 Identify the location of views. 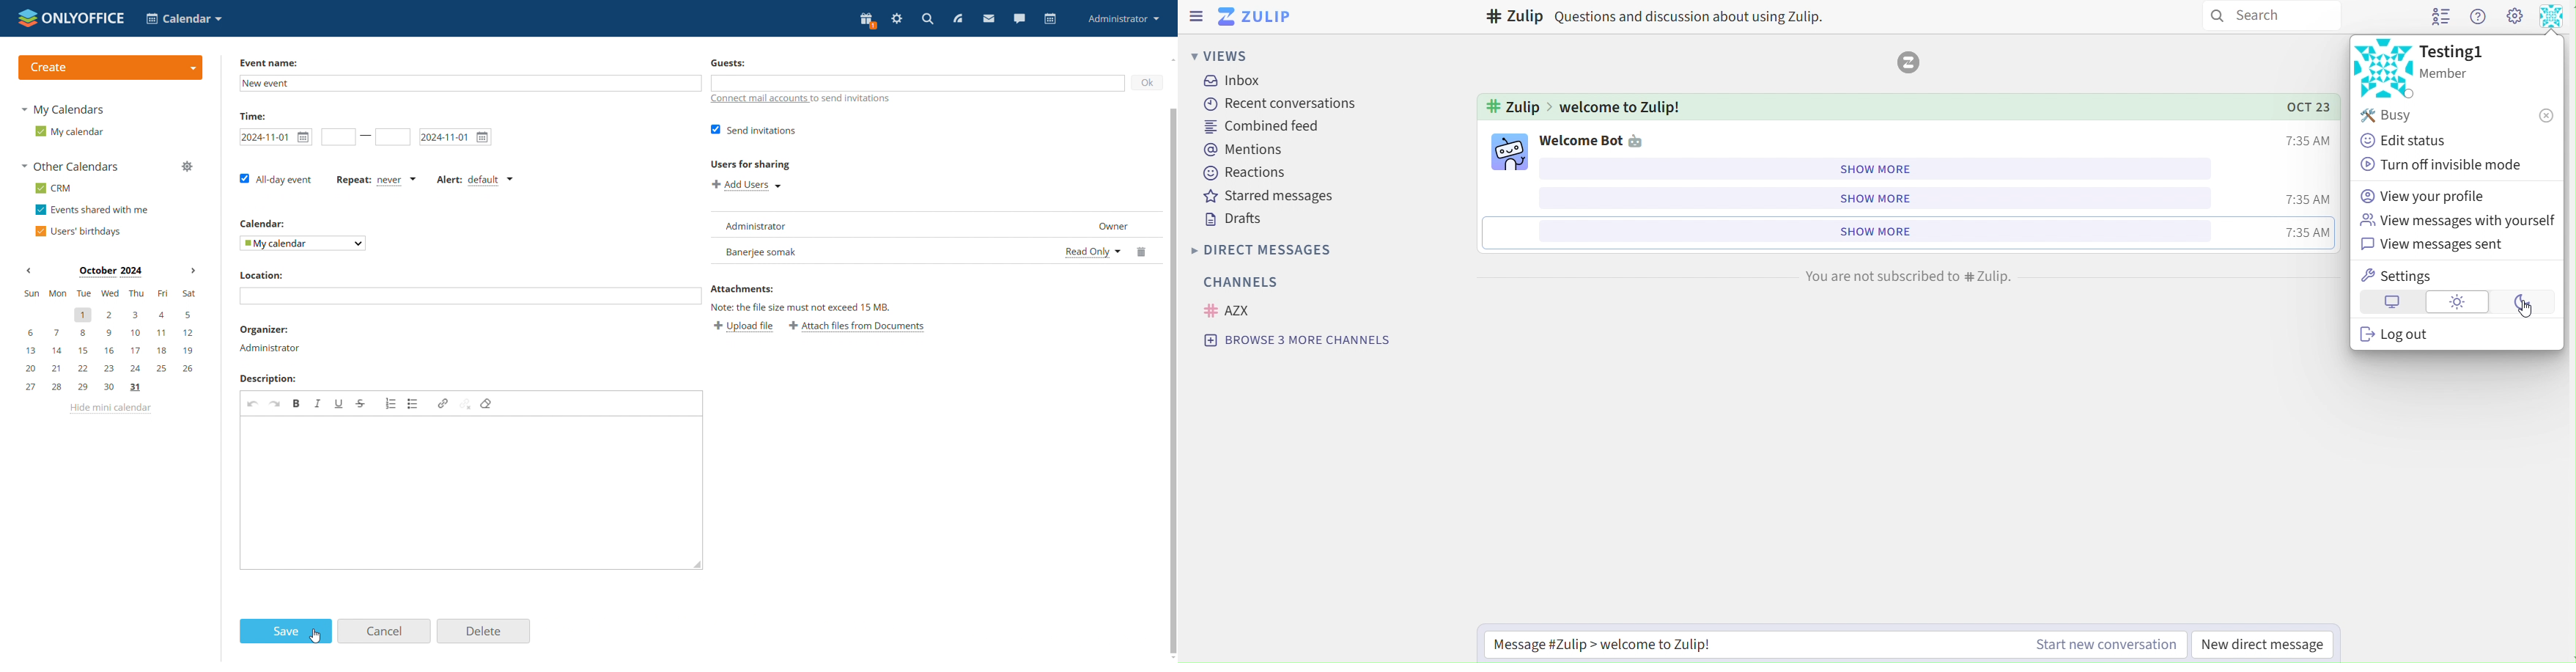
(1219, 55).